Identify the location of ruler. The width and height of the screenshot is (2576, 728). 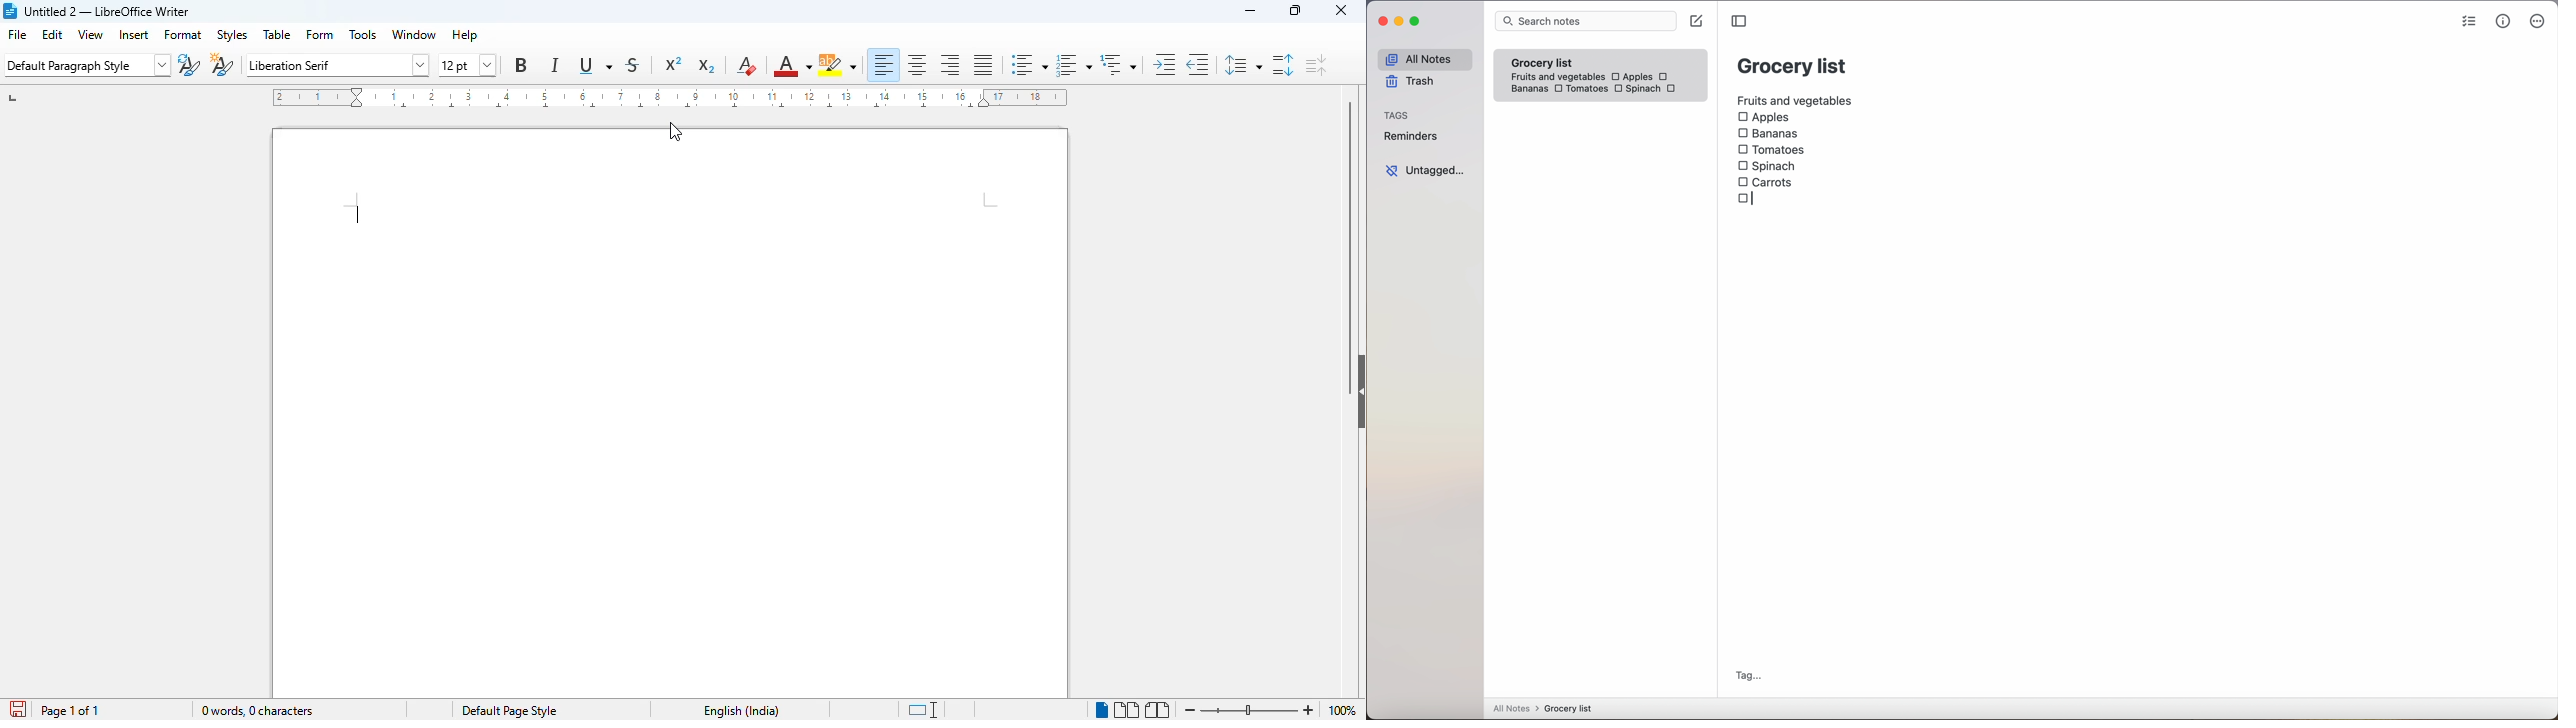
(673, 98).